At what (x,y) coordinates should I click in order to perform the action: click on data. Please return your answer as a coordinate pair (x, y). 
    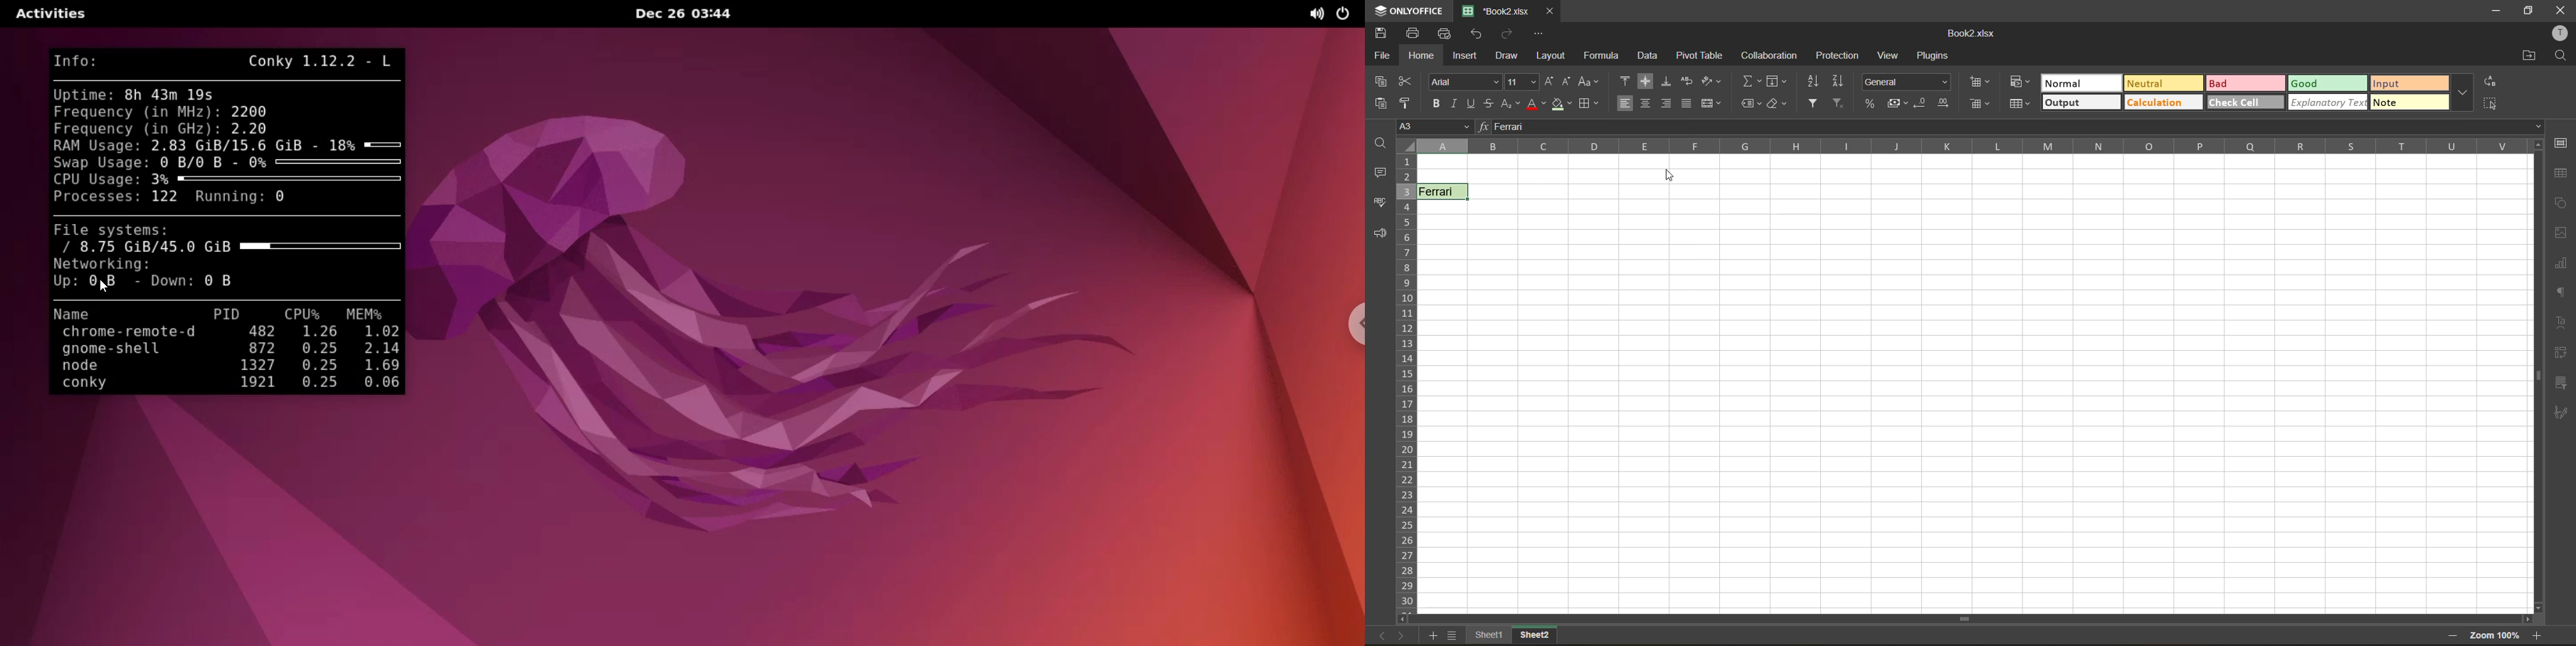
    Looking at the image, I should click on (1647, 57).